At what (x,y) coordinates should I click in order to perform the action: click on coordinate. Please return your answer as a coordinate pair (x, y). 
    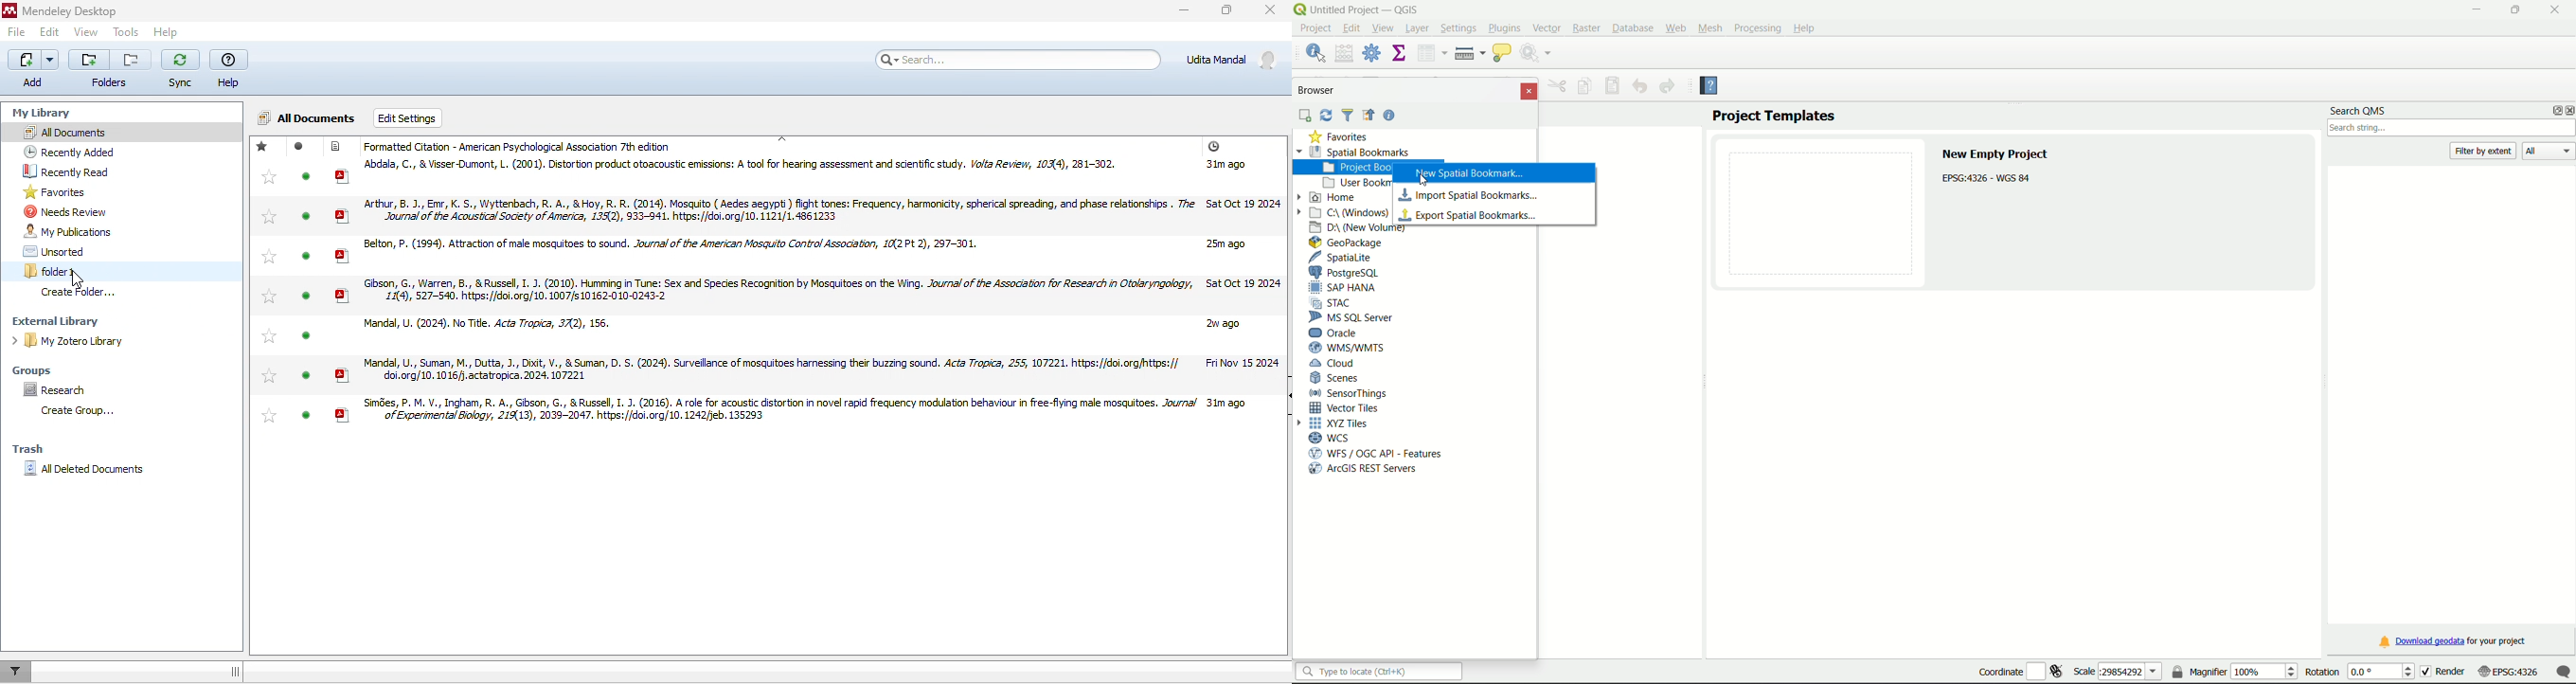
    Looking at the image, I should click on (2020, 669).